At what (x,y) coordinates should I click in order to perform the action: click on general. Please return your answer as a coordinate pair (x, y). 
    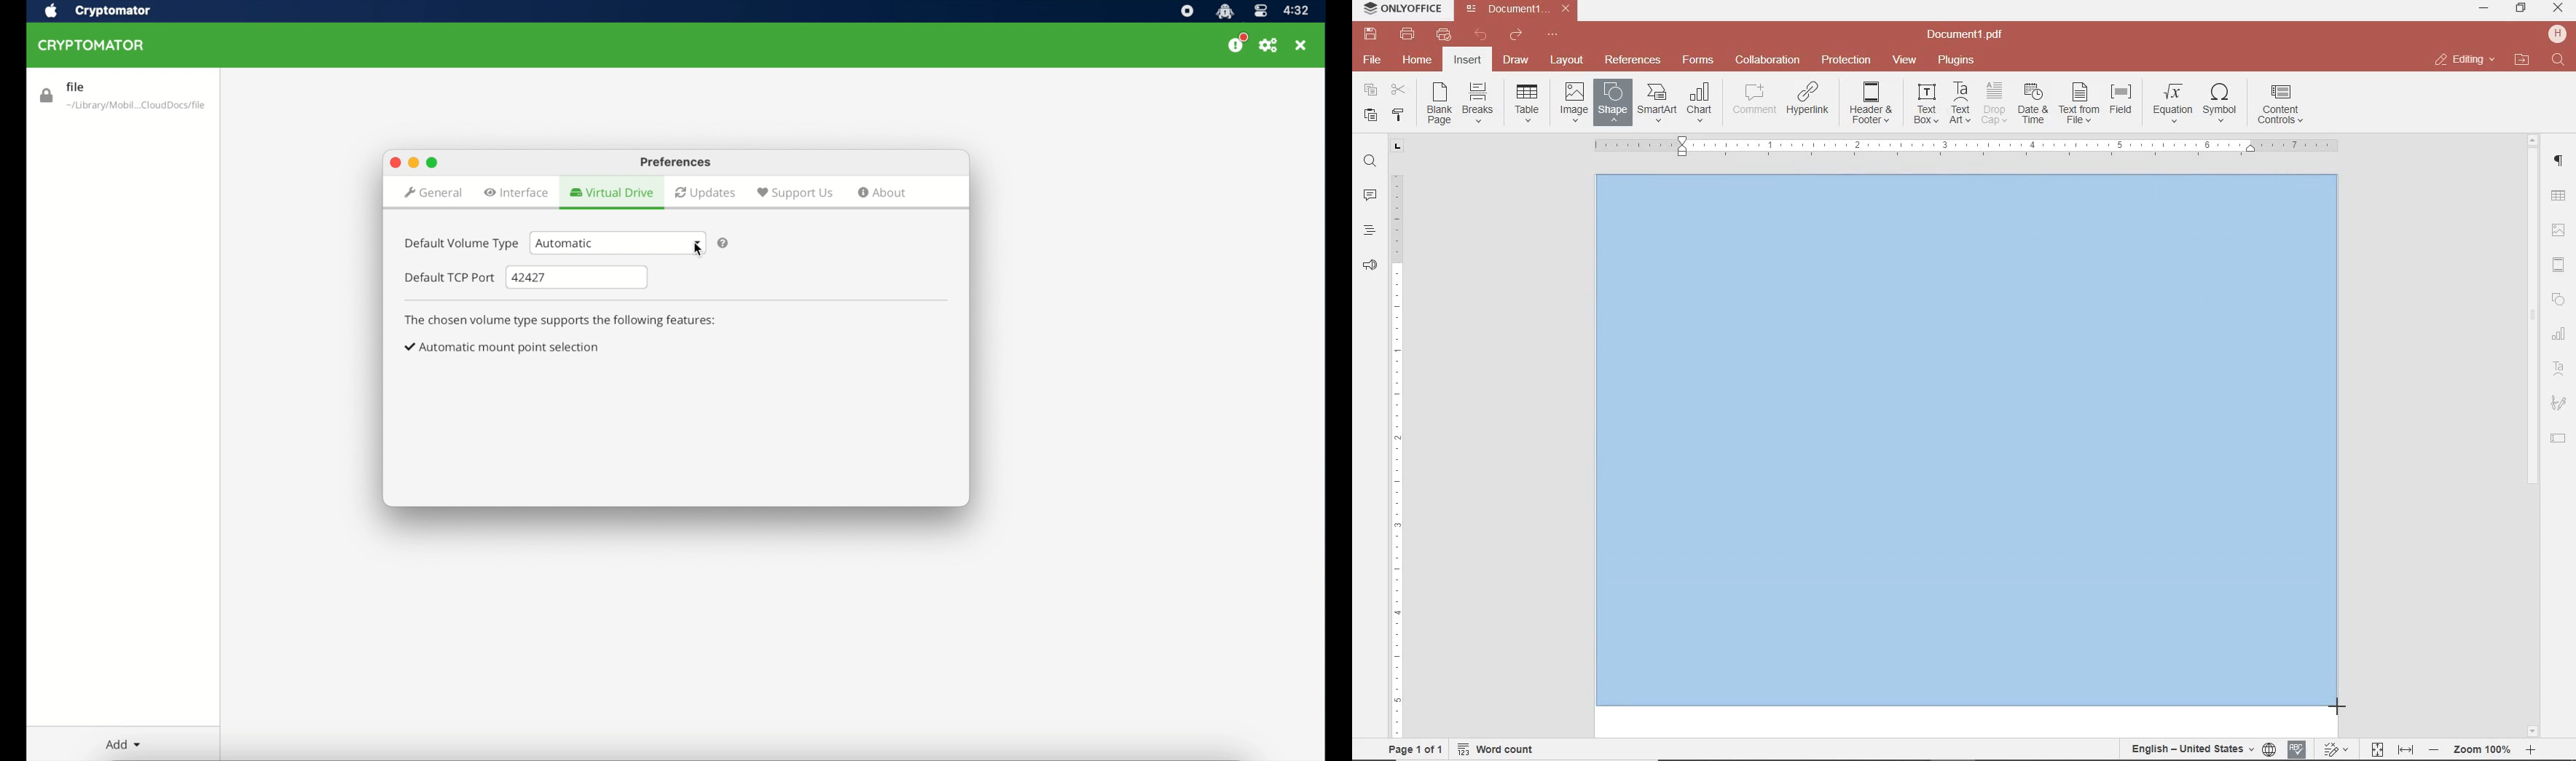
    Looking at the image, I should click on (432, 194).